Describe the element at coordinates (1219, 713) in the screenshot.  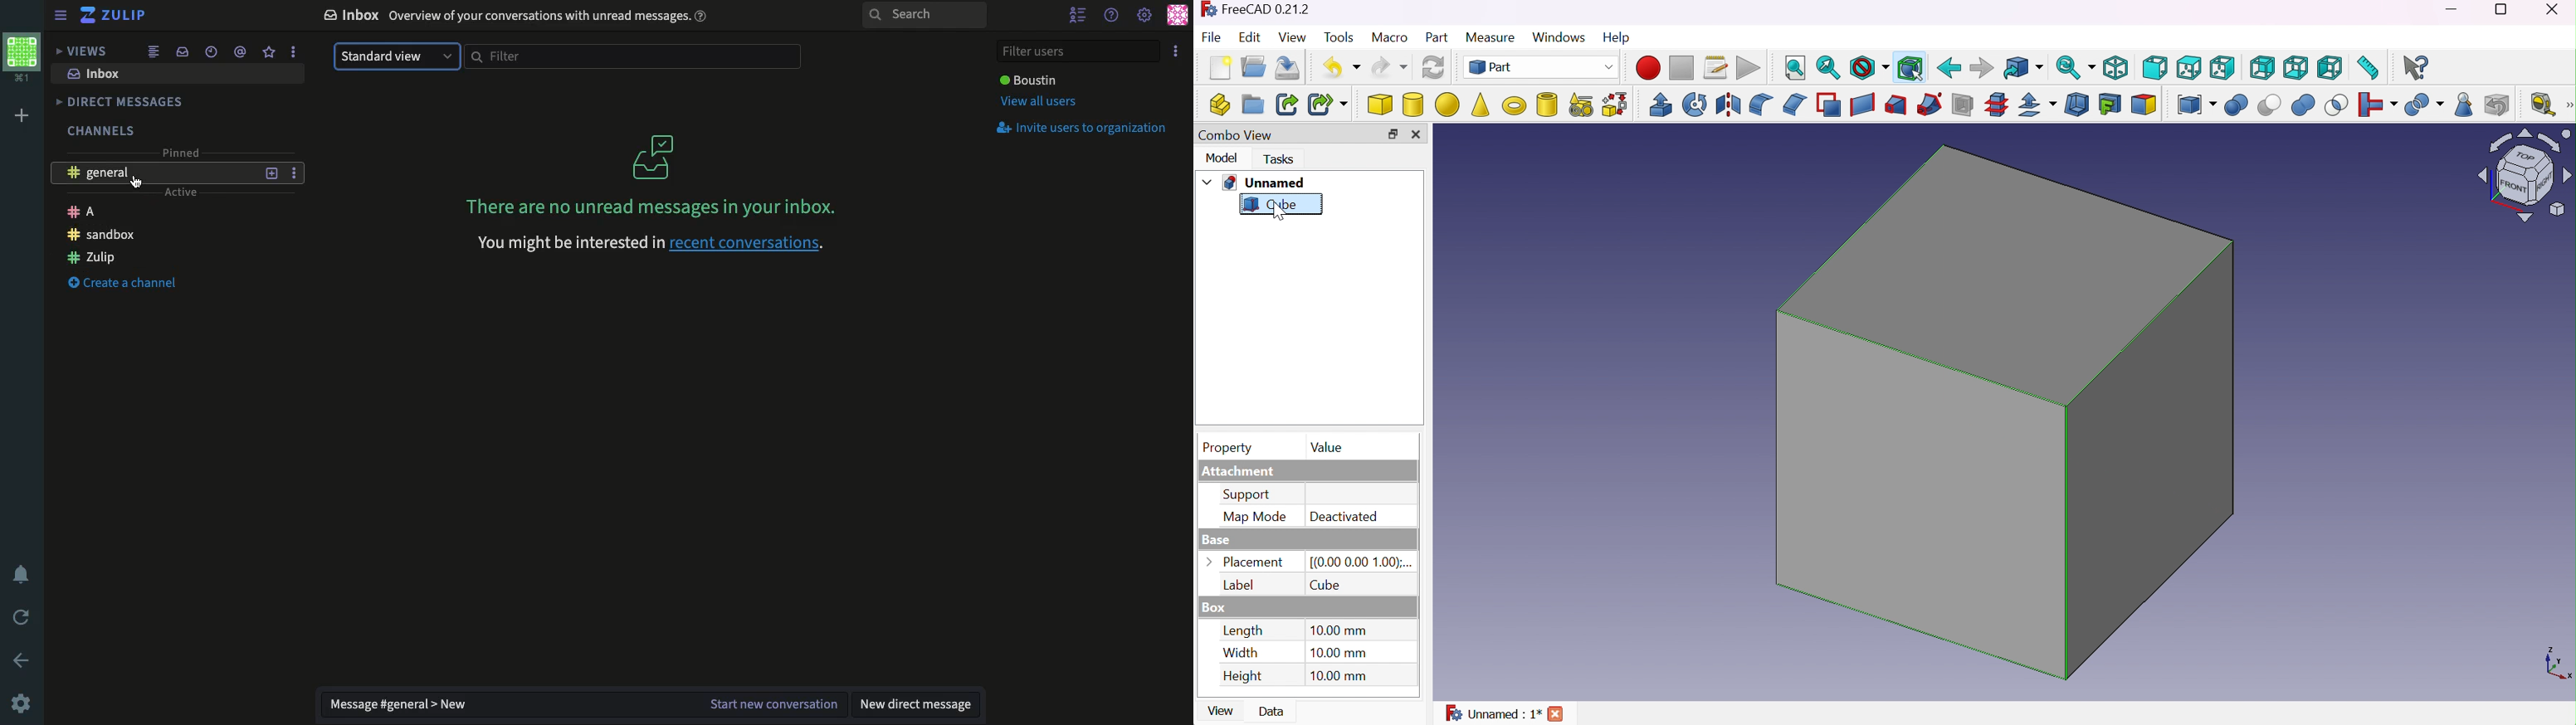
I see `View` at that location.